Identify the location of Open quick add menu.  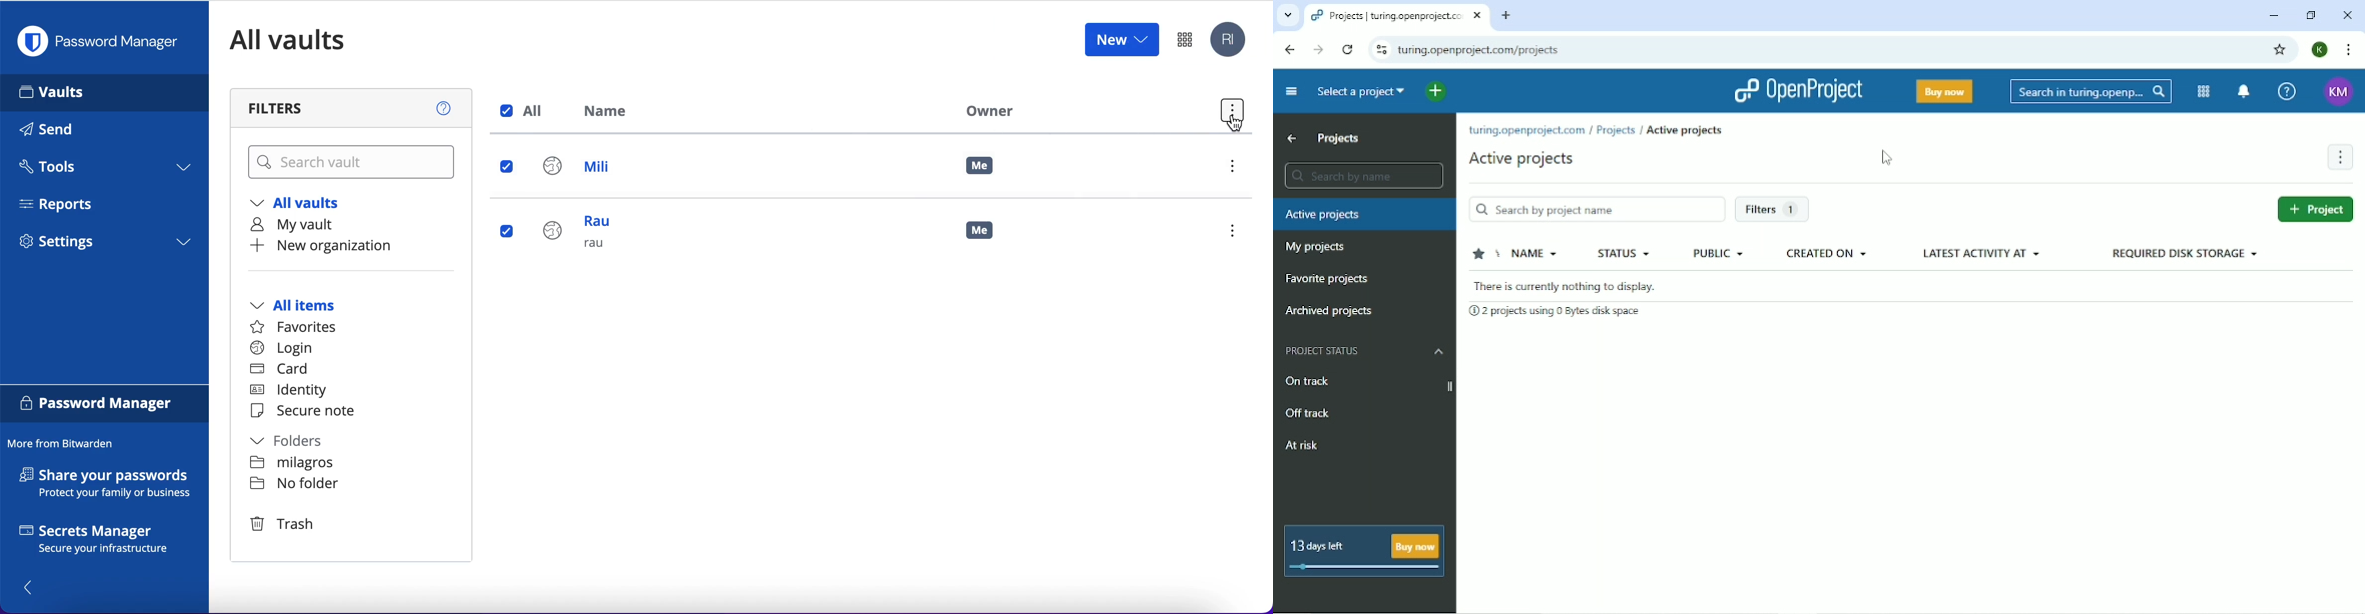
(1436, 92).